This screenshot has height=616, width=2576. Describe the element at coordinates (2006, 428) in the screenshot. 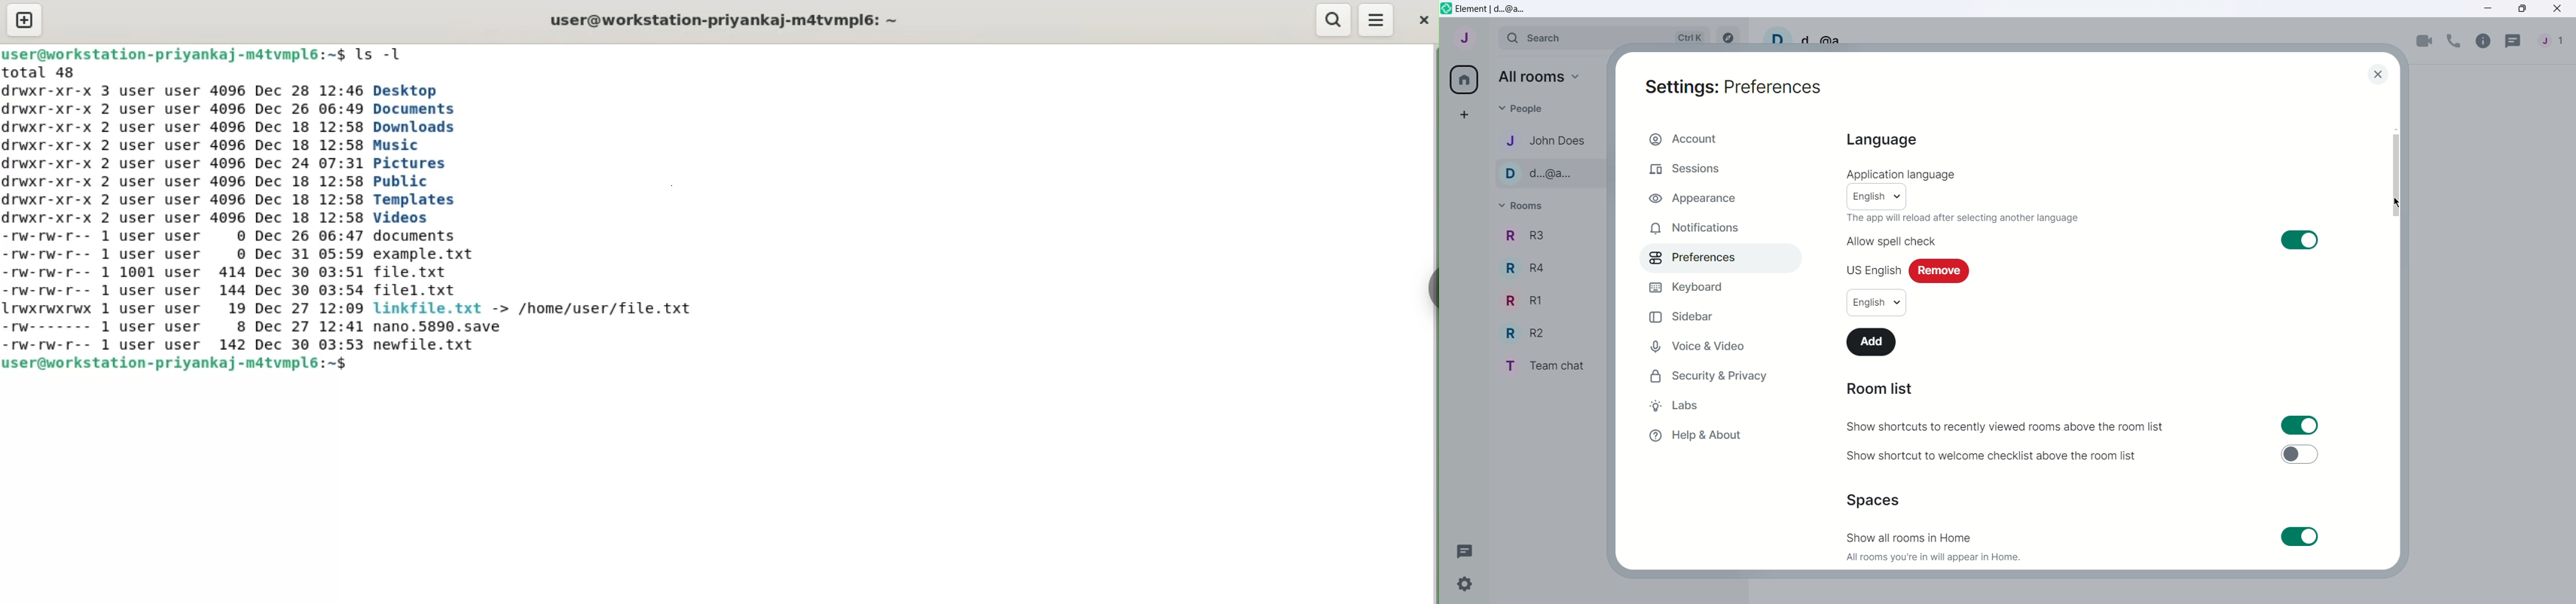

I see `Show shortcuts to recently viewed rooms above the room list` at that location.